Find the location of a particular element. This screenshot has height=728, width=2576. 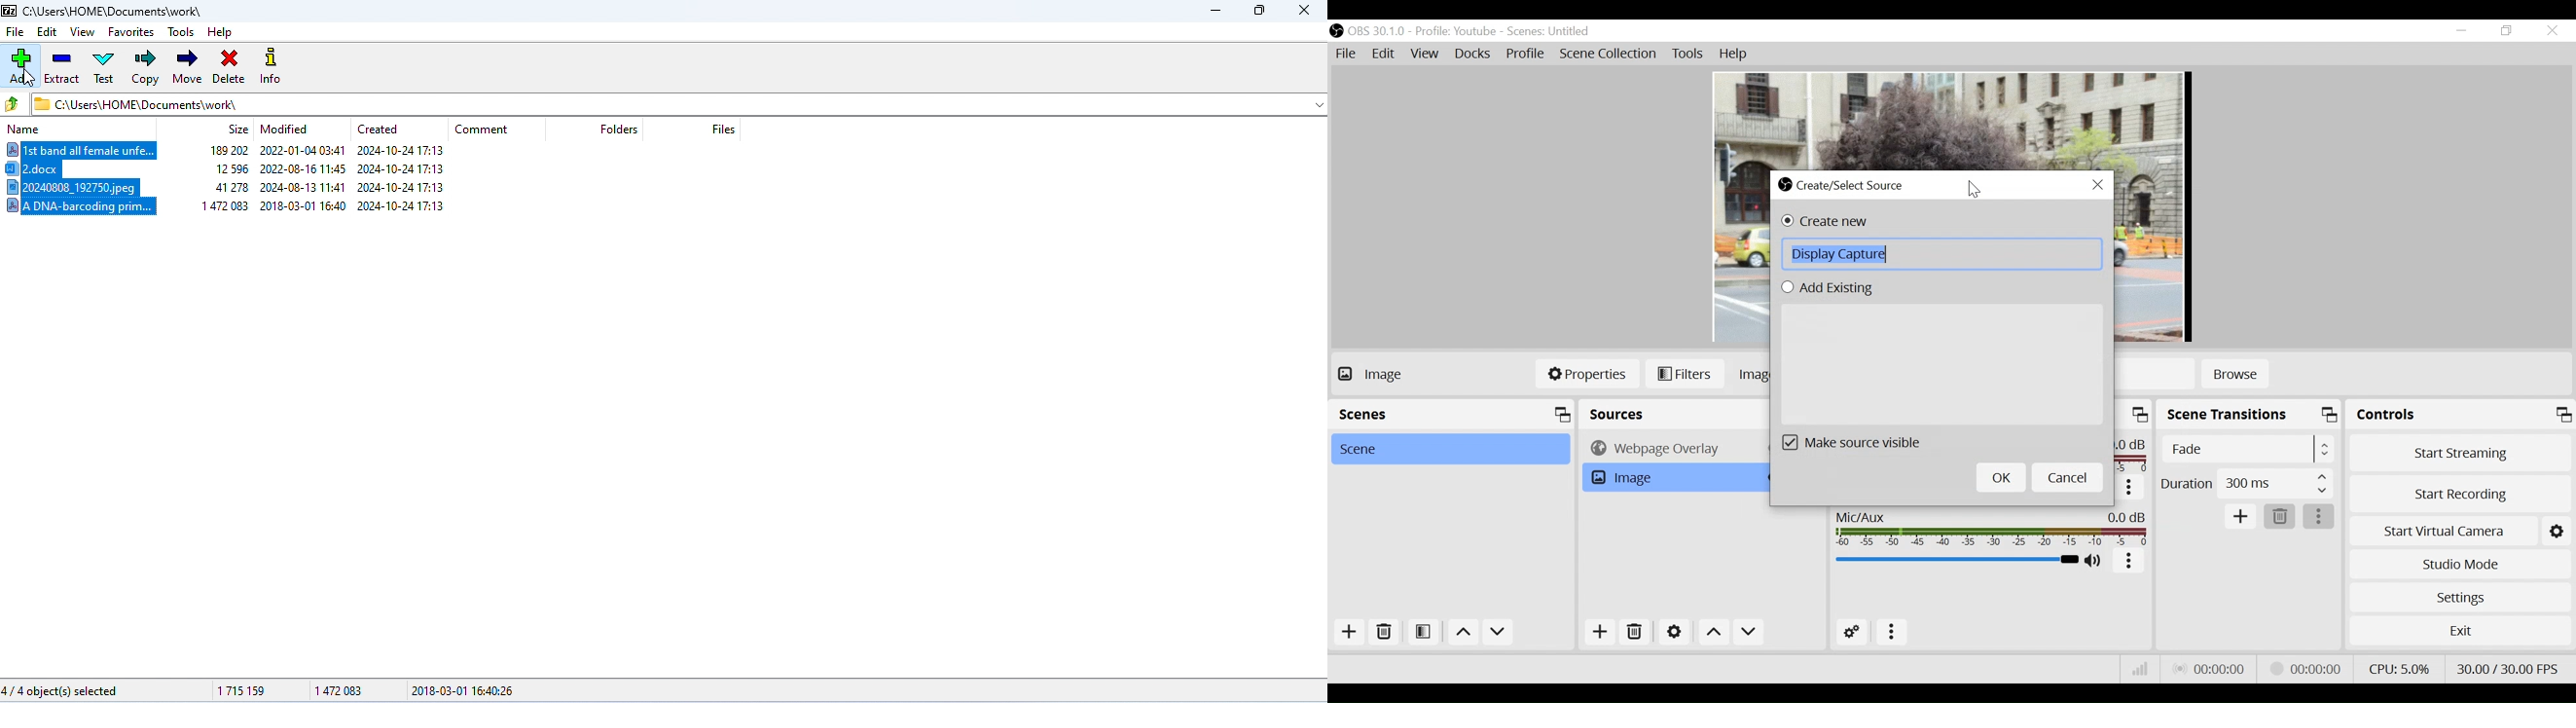

minimize is located at coordinates (1214, 12).